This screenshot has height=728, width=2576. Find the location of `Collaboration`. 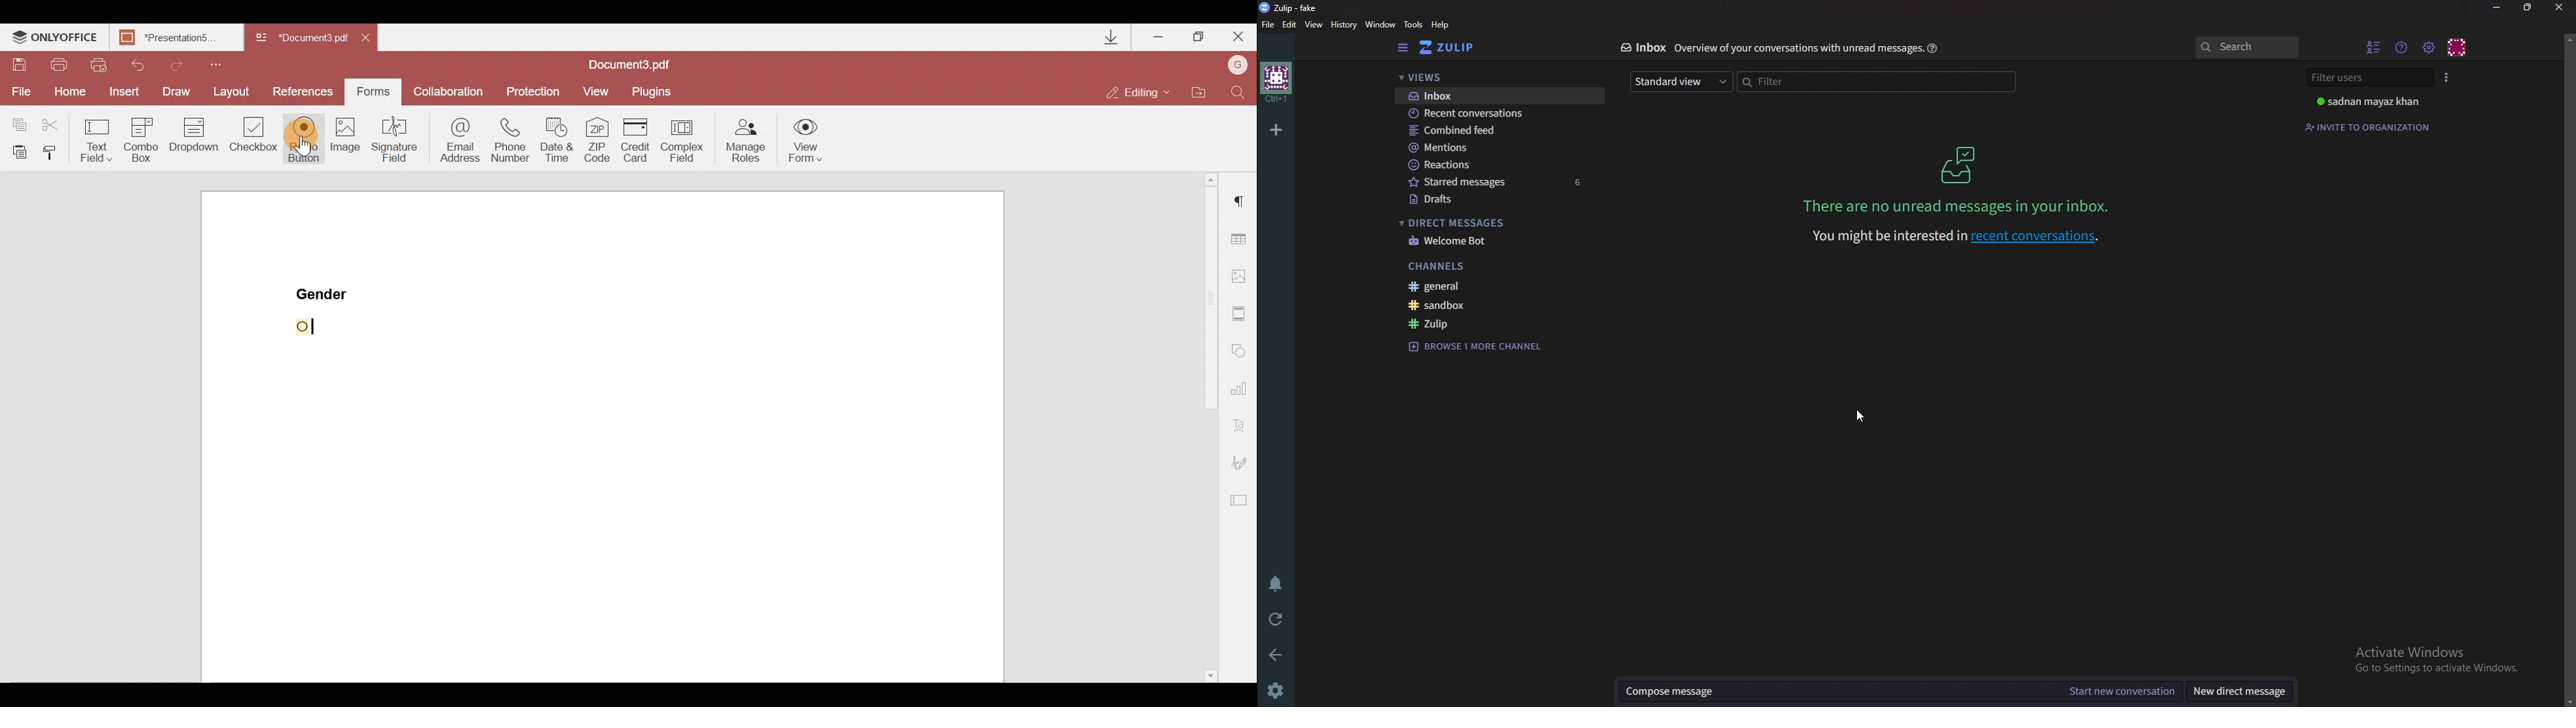

Collaboration is located at coordinates (452, 90).